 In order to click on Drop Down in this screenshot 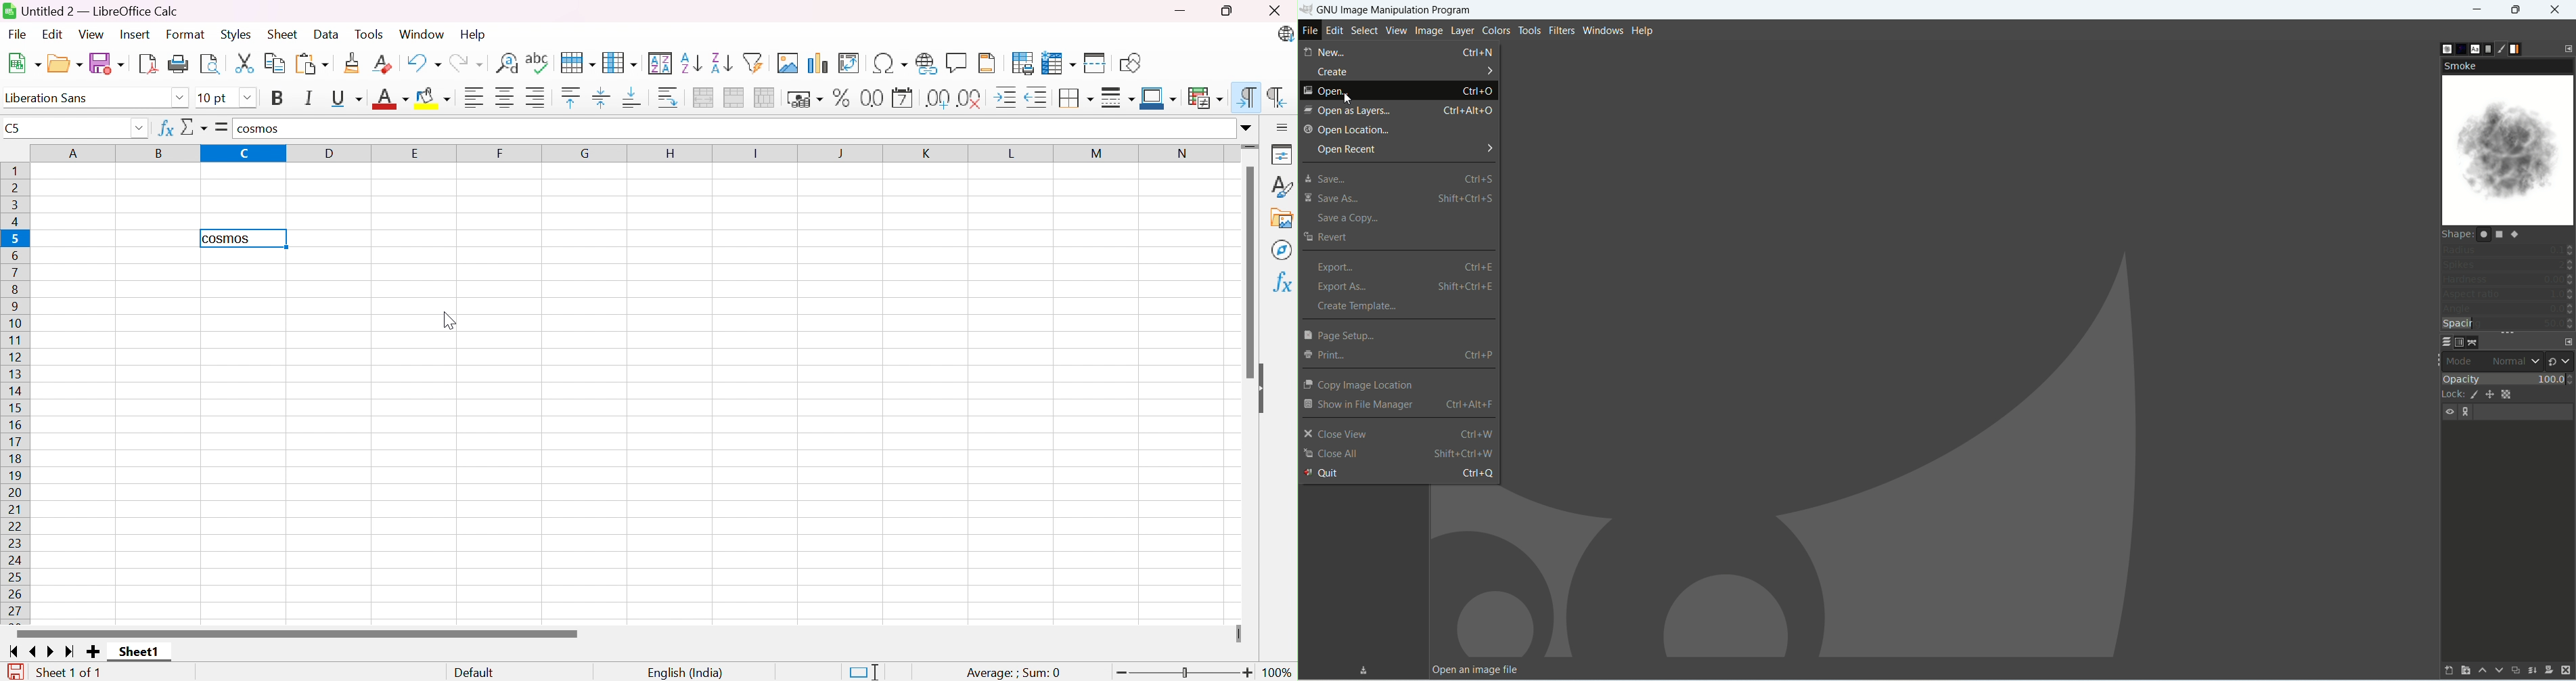, I will do `click(1246, 125)`.